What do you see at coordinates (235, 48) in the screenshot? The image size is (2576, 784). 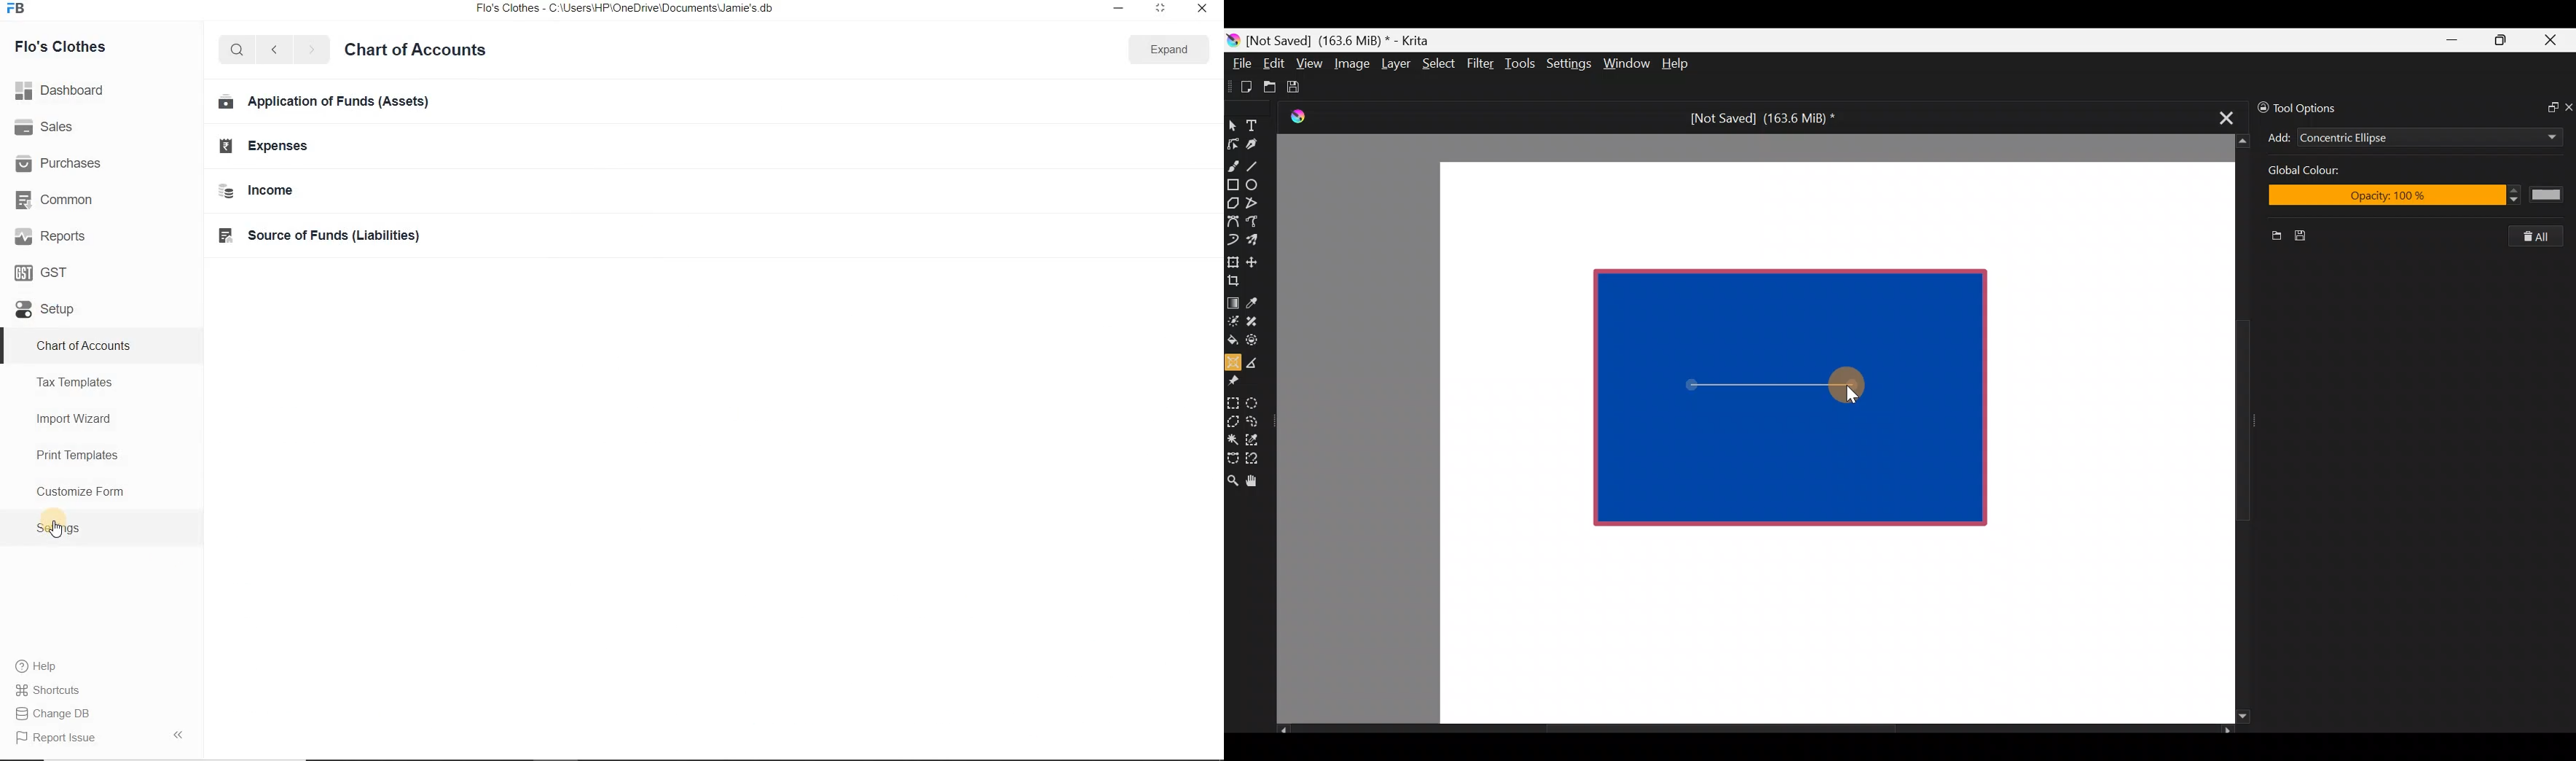 I see `Search` at bounding box center [235, 48].